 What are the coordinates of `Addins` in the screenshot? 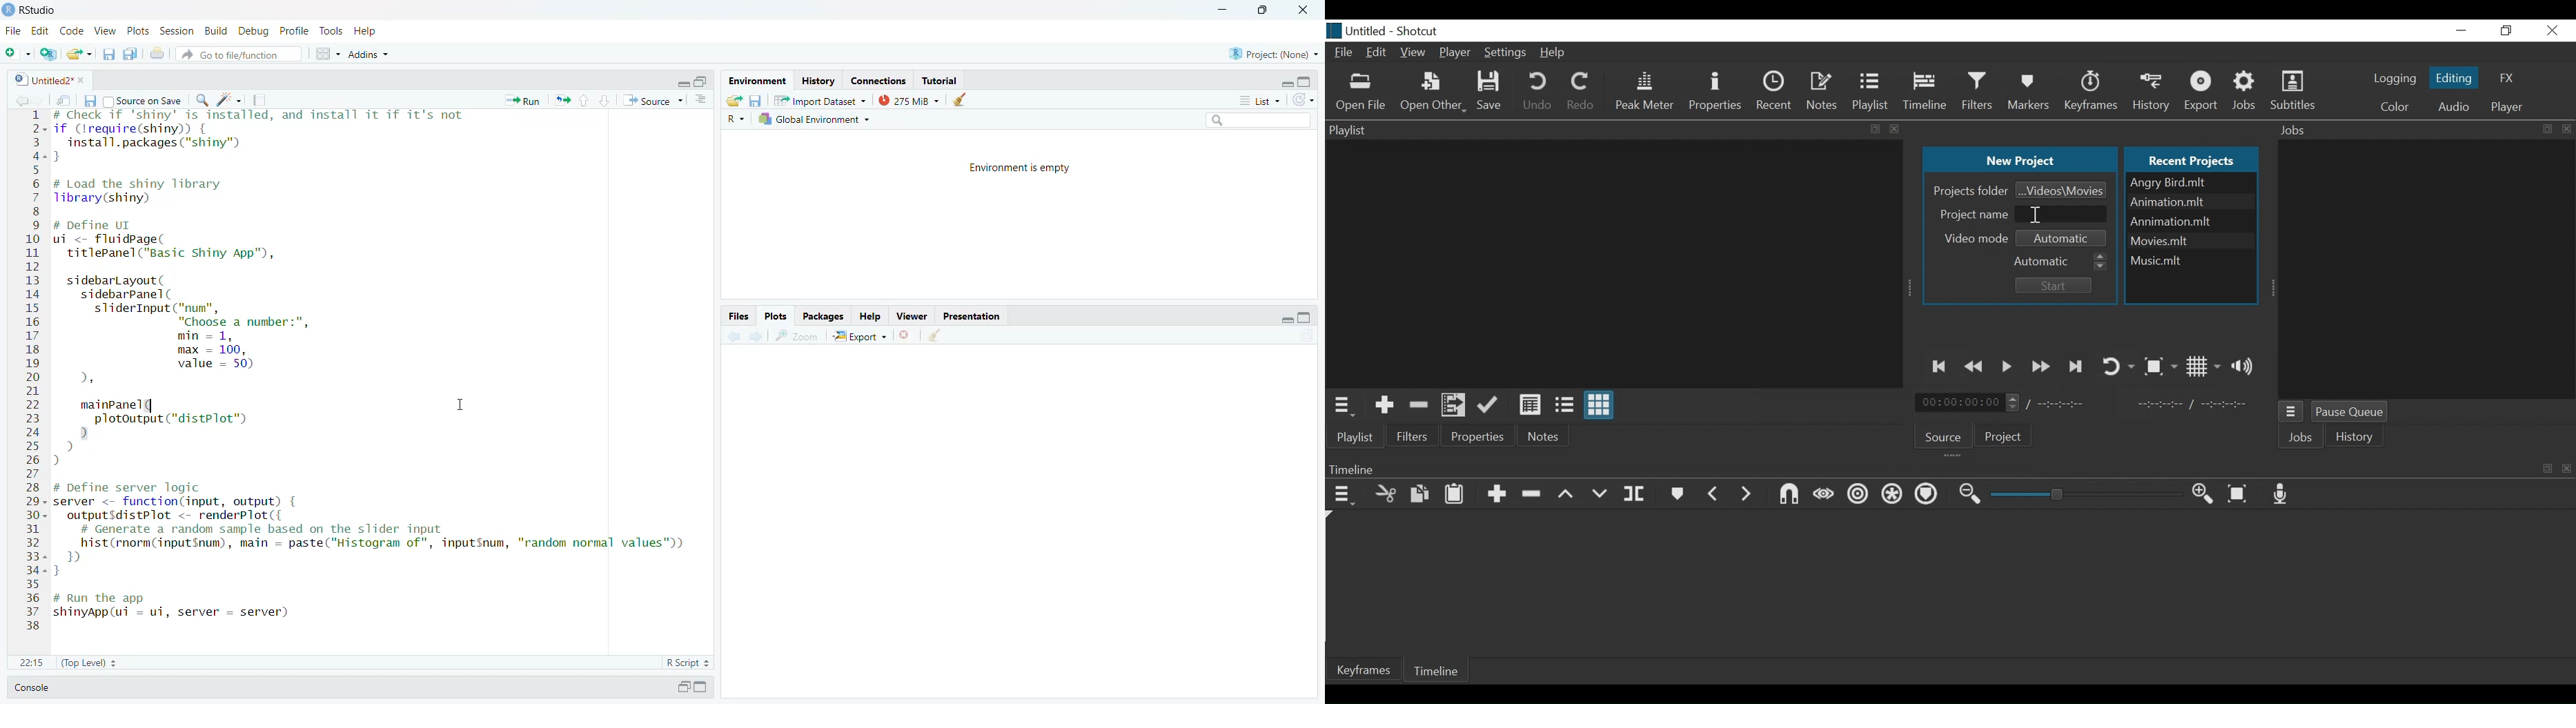 It's located at (370, 54).